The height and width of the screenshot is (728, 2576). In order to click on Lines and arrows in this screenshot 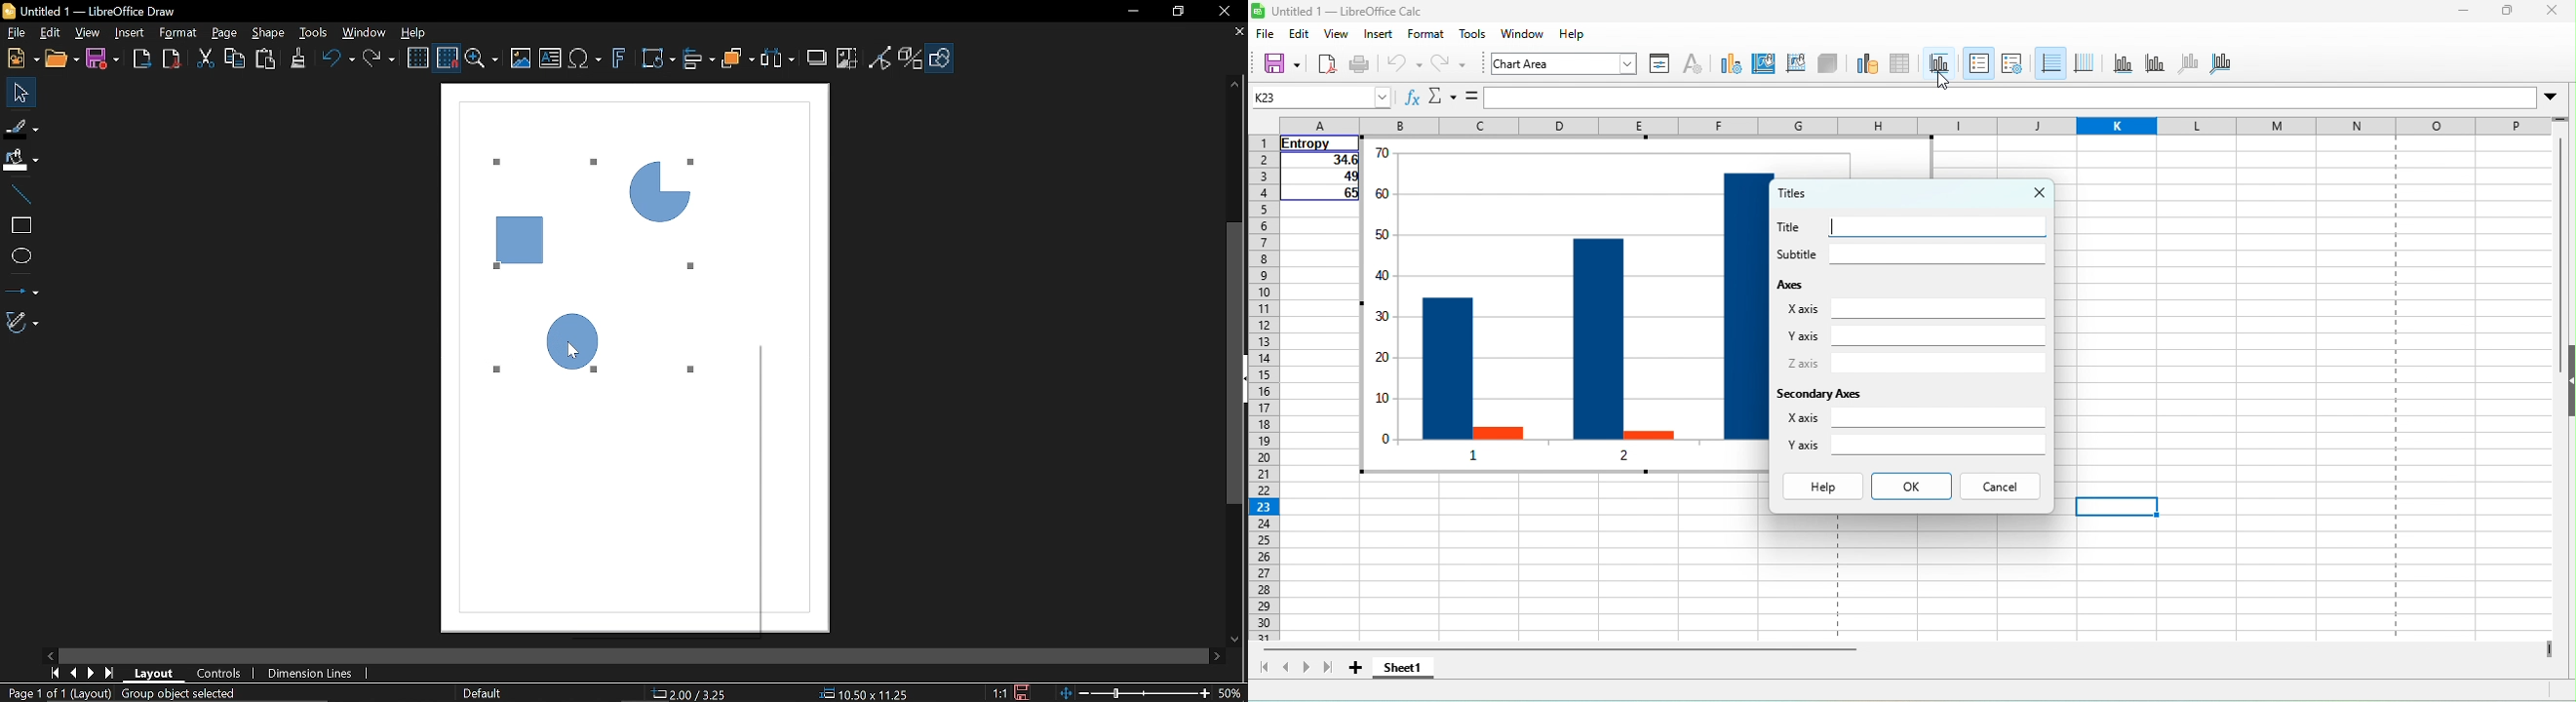, I will do `click(23, 288)`.